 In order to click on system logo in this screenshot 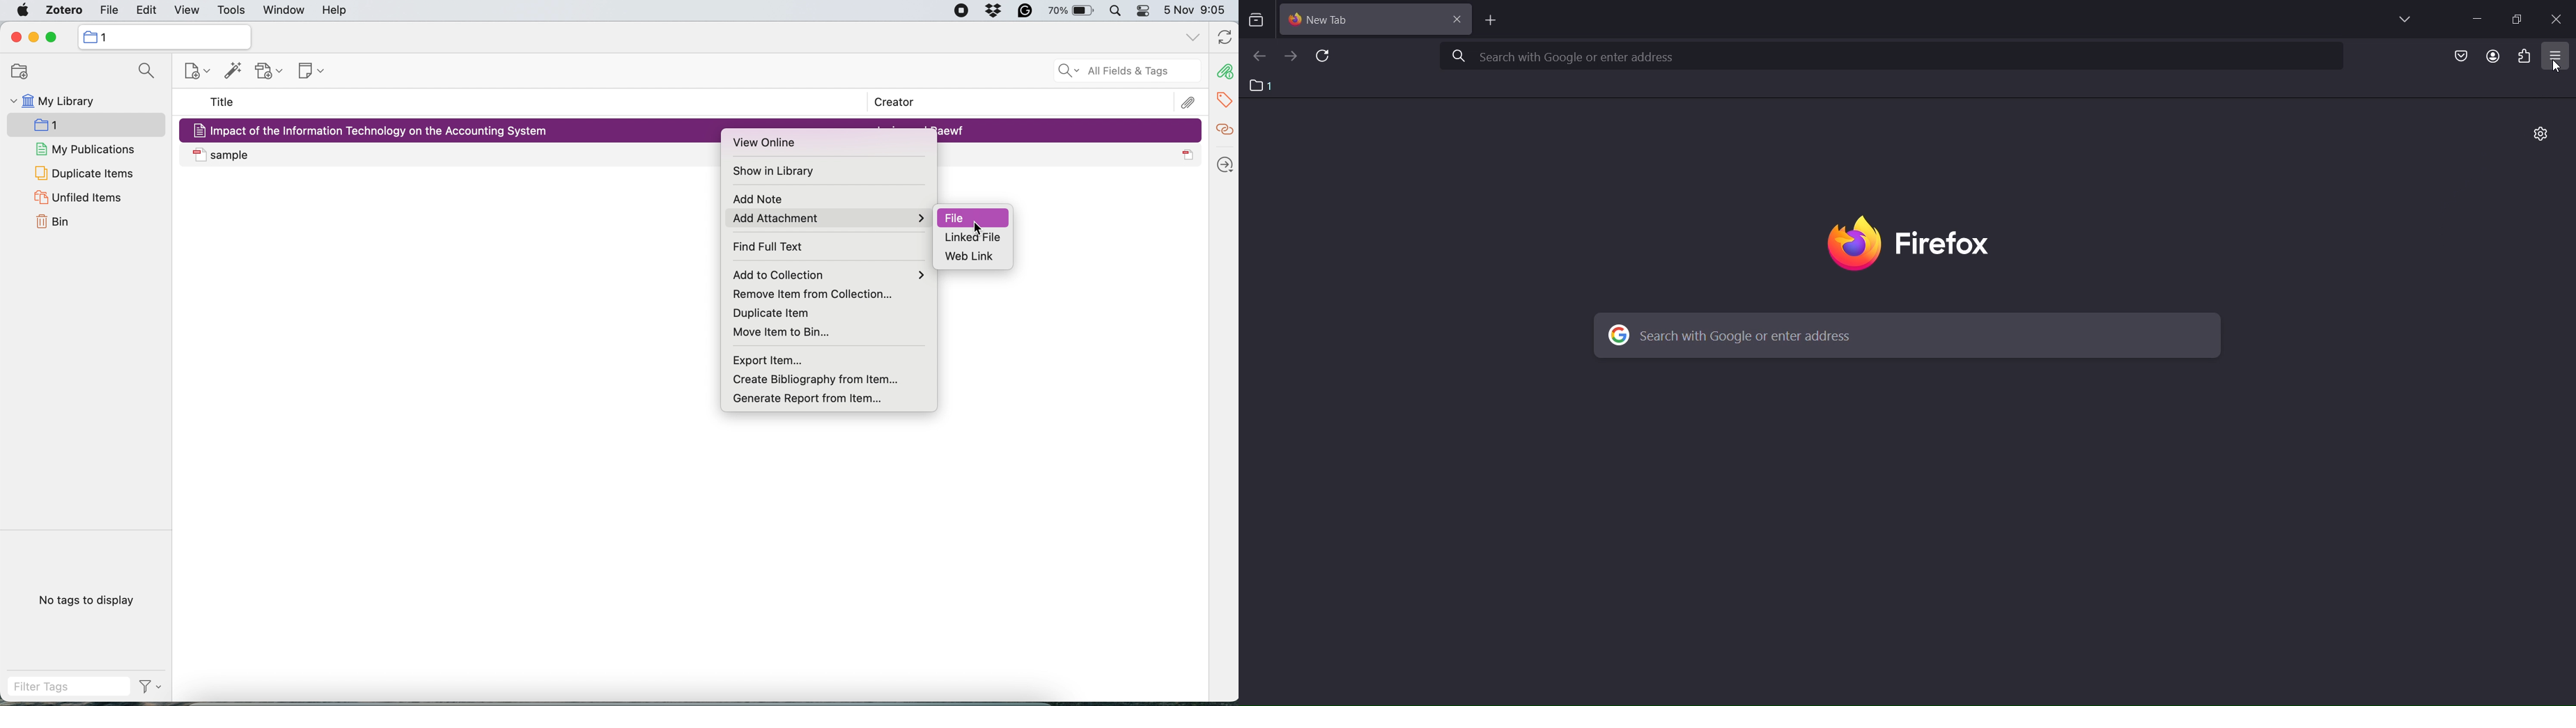, I will do `click(24, 10)`.